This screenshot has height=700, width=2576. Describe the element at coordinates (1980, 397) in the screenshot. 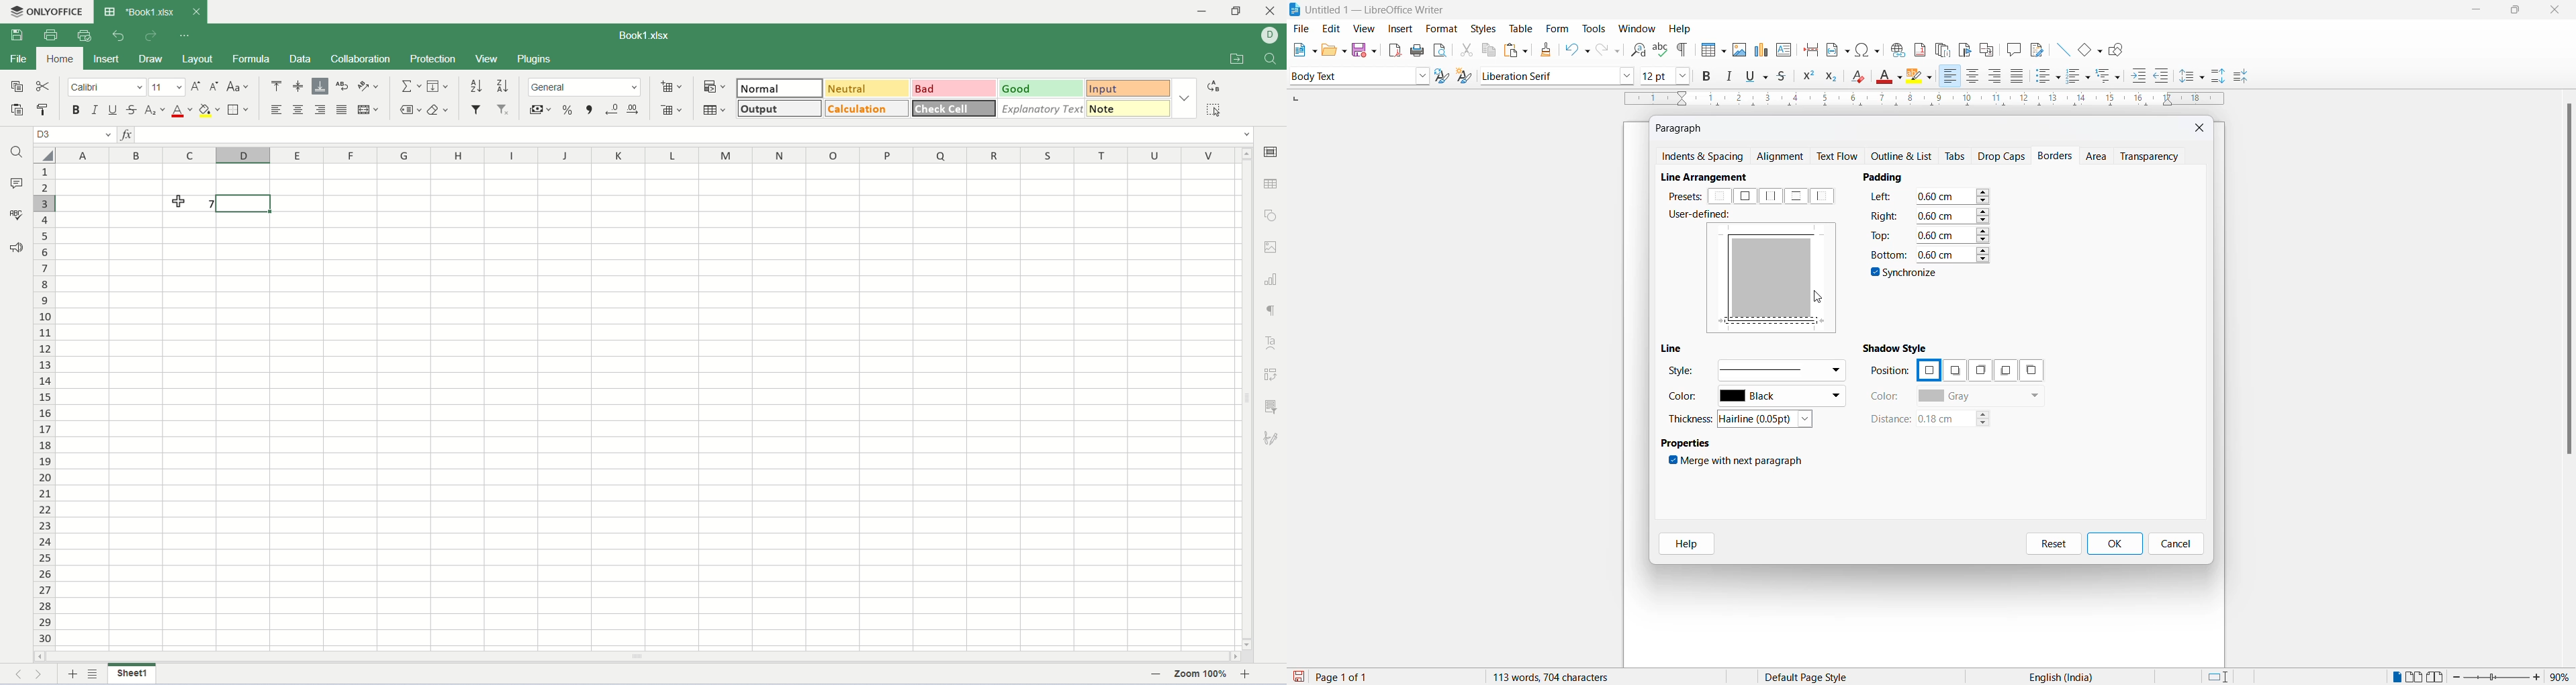

I see `color options` at that location.